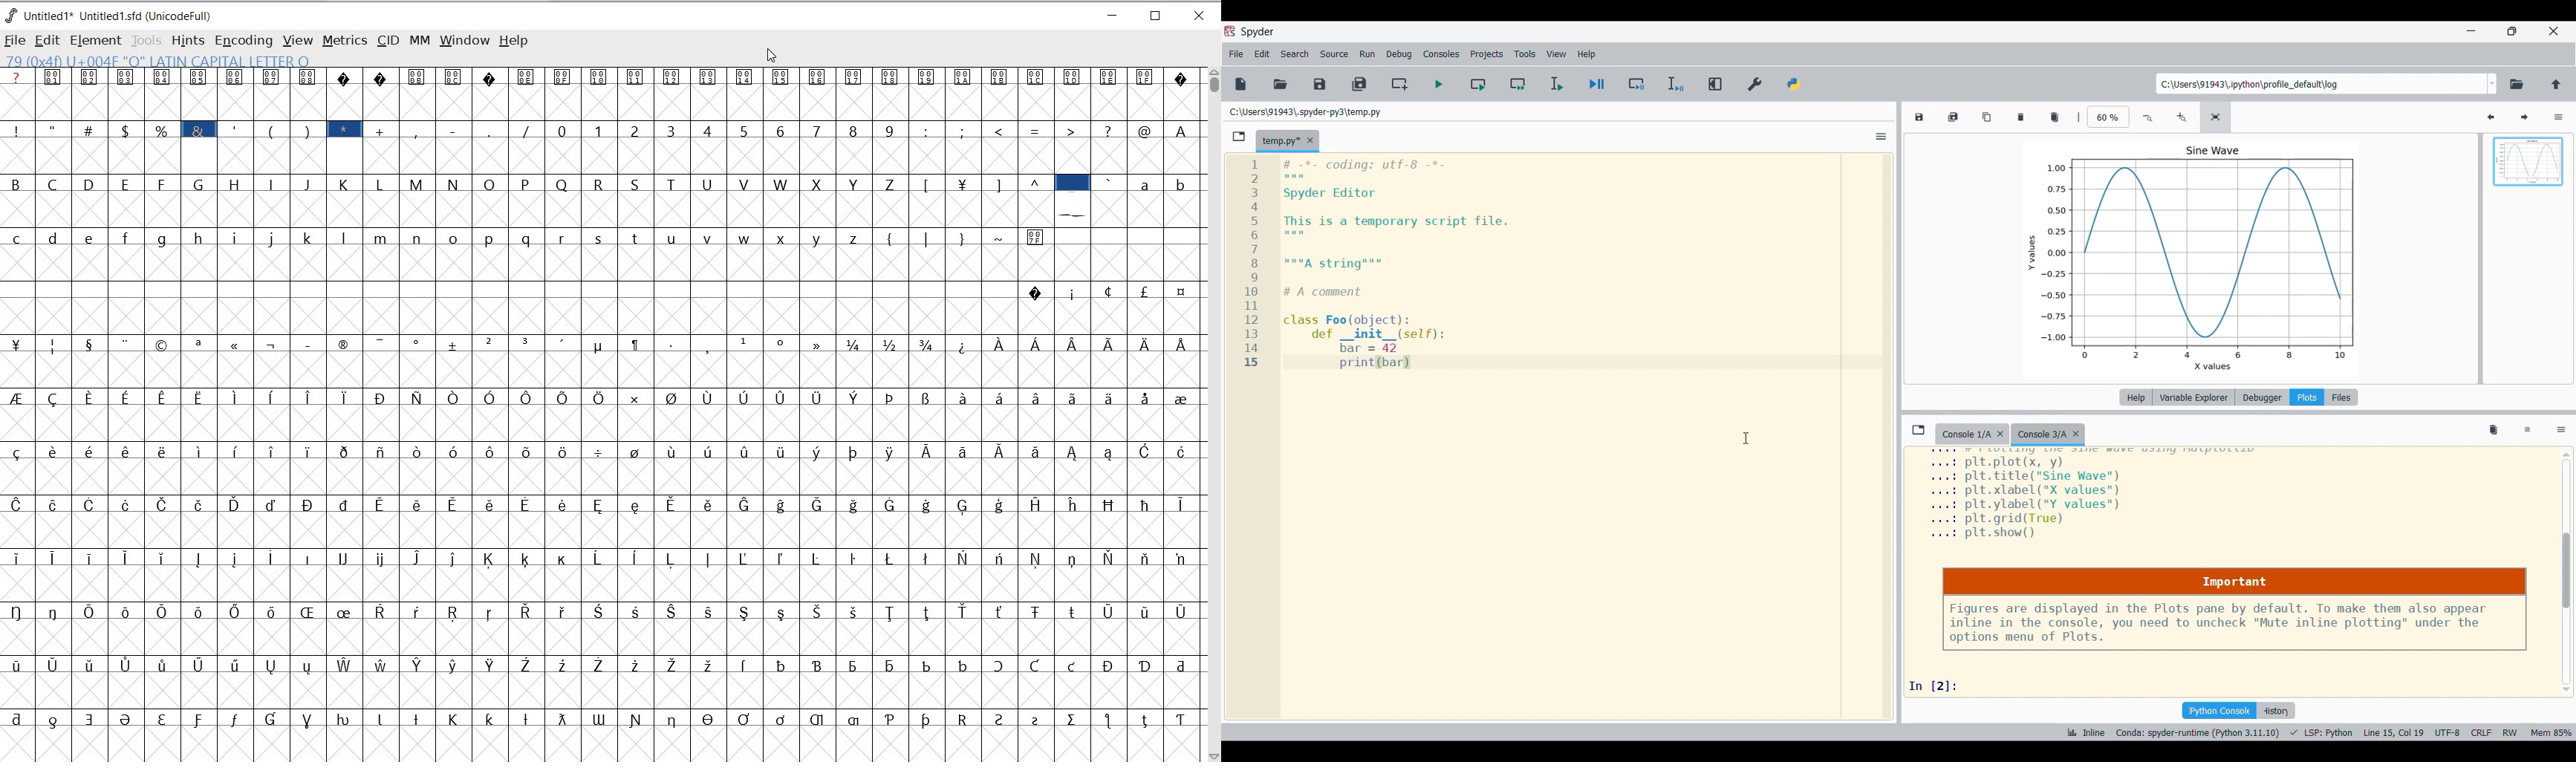 The height and width of the screenshot is (784, 2576). Describe the element at coordinates (2136, 397) in the screenshot. I see `Help` at that location.